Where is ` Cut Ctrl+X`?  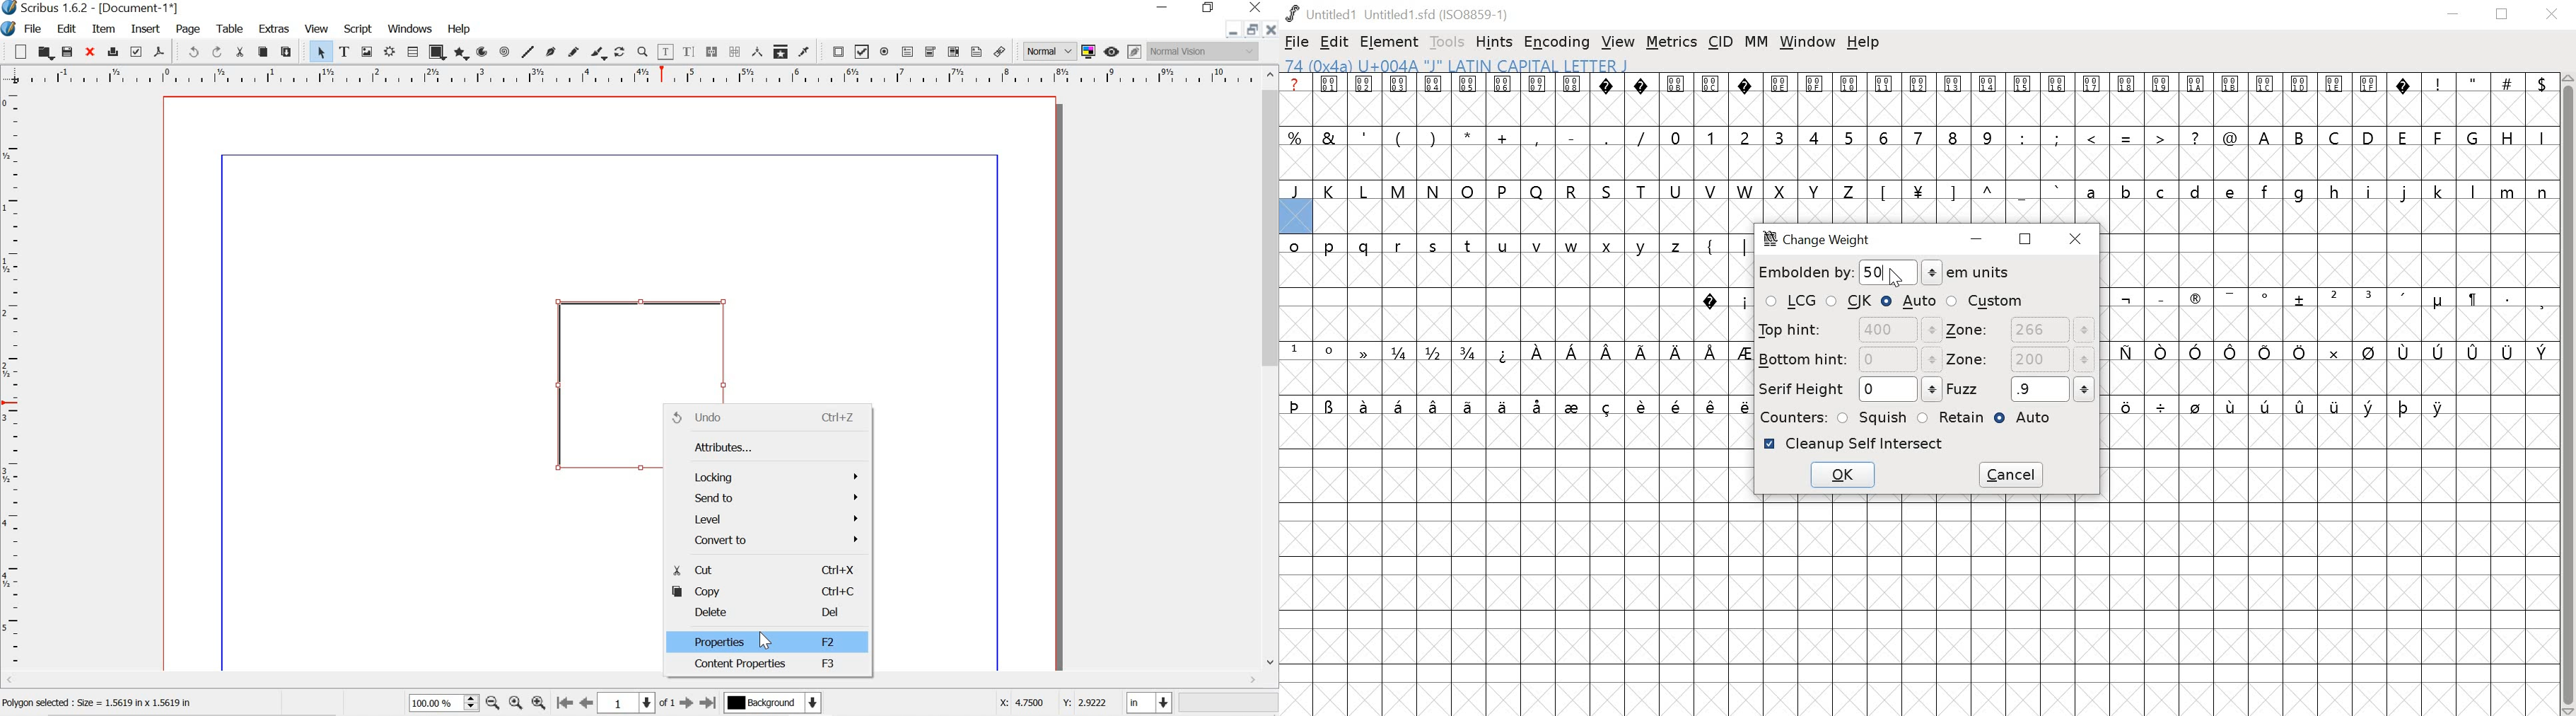  Cut Ctrl+X is located at coordinates (762, 567).